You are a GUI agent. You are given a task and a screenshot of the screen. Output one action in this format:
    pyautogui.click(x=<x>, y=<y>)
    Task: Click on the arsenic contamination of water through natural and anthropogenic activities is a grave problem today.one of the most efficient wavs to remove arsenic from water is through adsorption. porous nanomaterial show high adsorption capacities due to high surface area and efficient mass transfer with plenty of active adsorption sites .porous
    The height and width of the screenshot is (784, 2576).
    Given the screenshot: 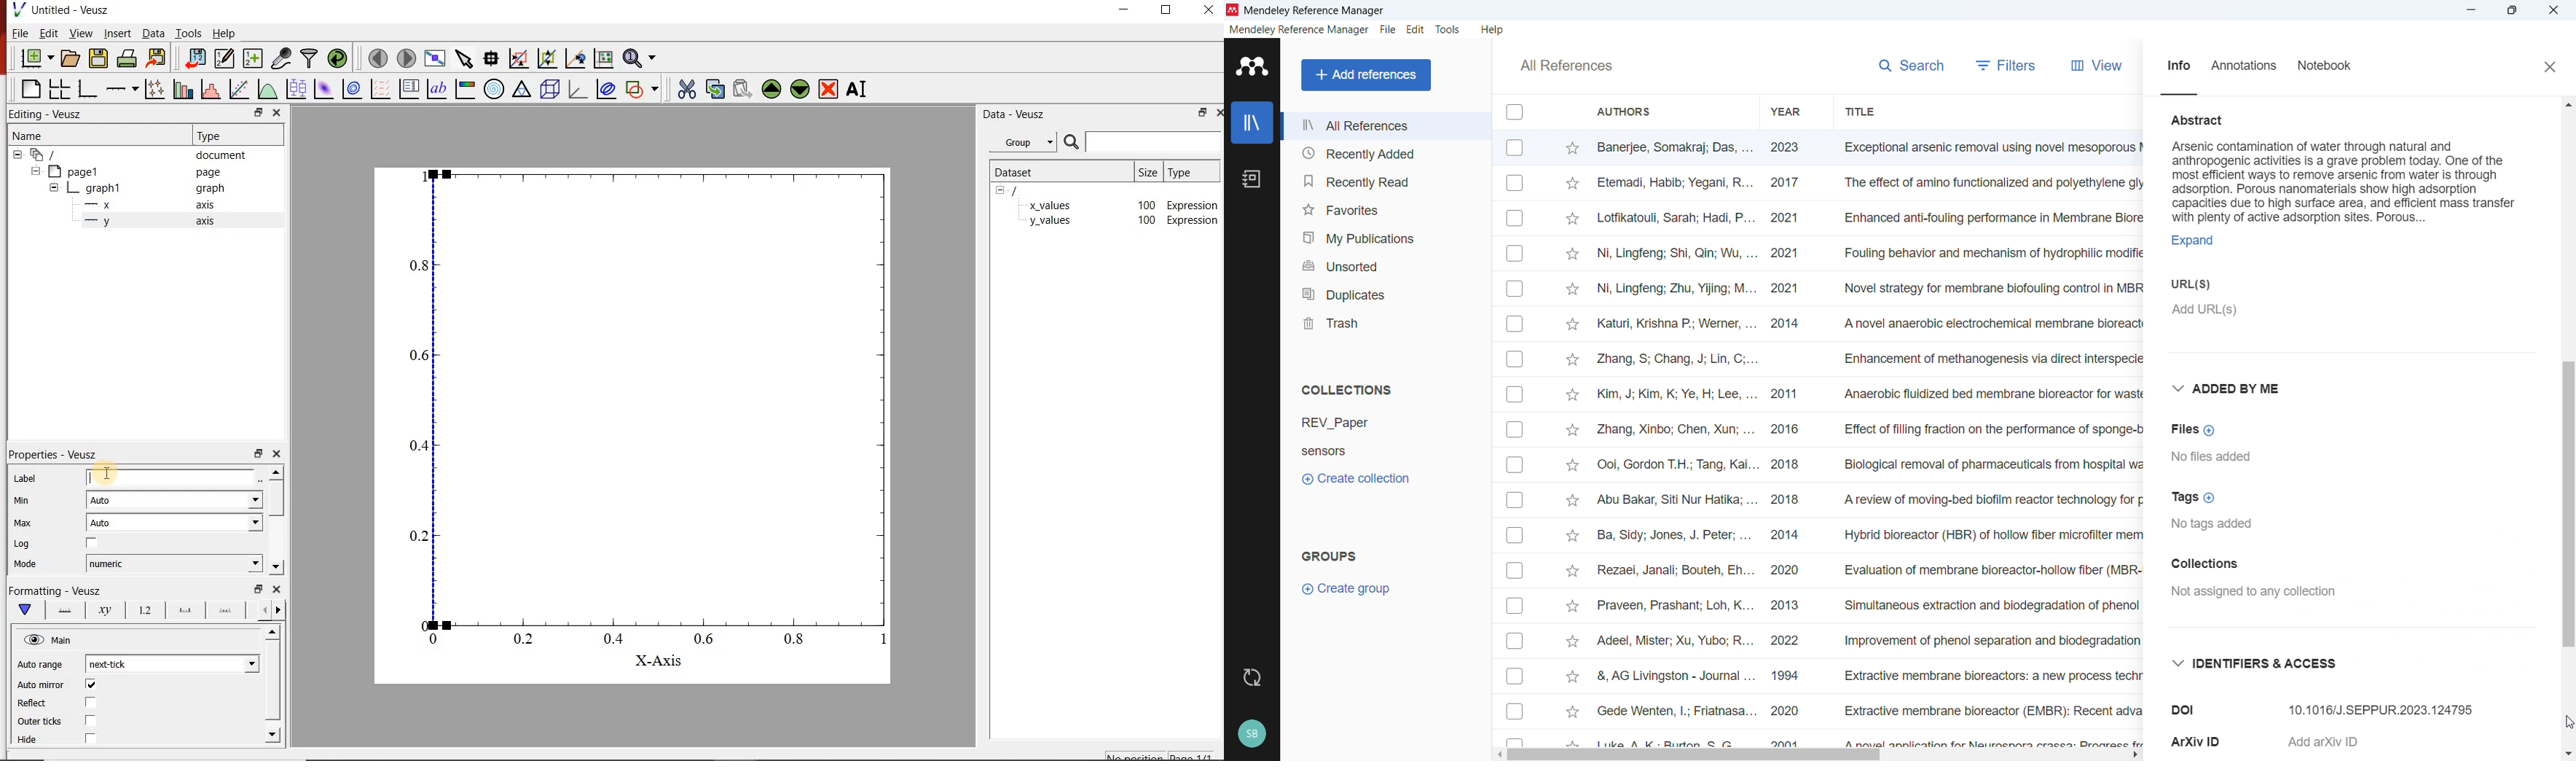 What is the action you would take?
    pyautogui.click(x=2356, y=180)
    